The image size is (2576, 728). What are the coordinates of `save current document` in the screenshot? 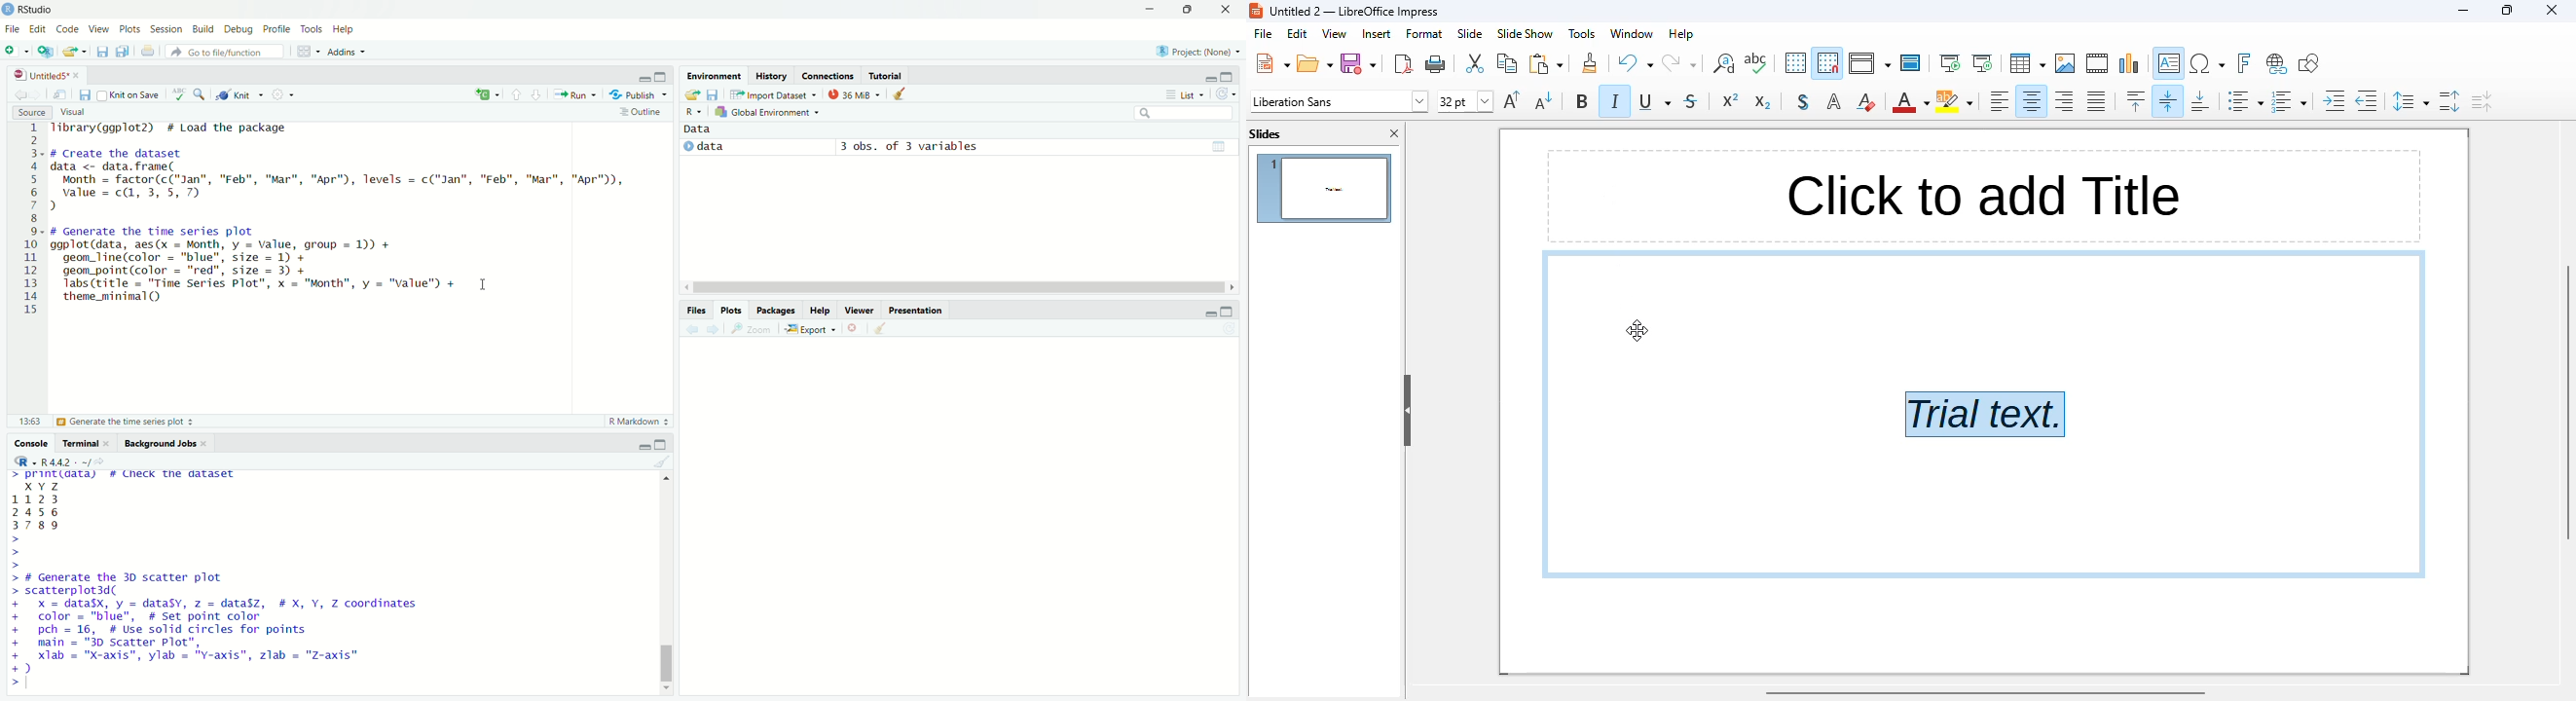 It's located at (84, 94).